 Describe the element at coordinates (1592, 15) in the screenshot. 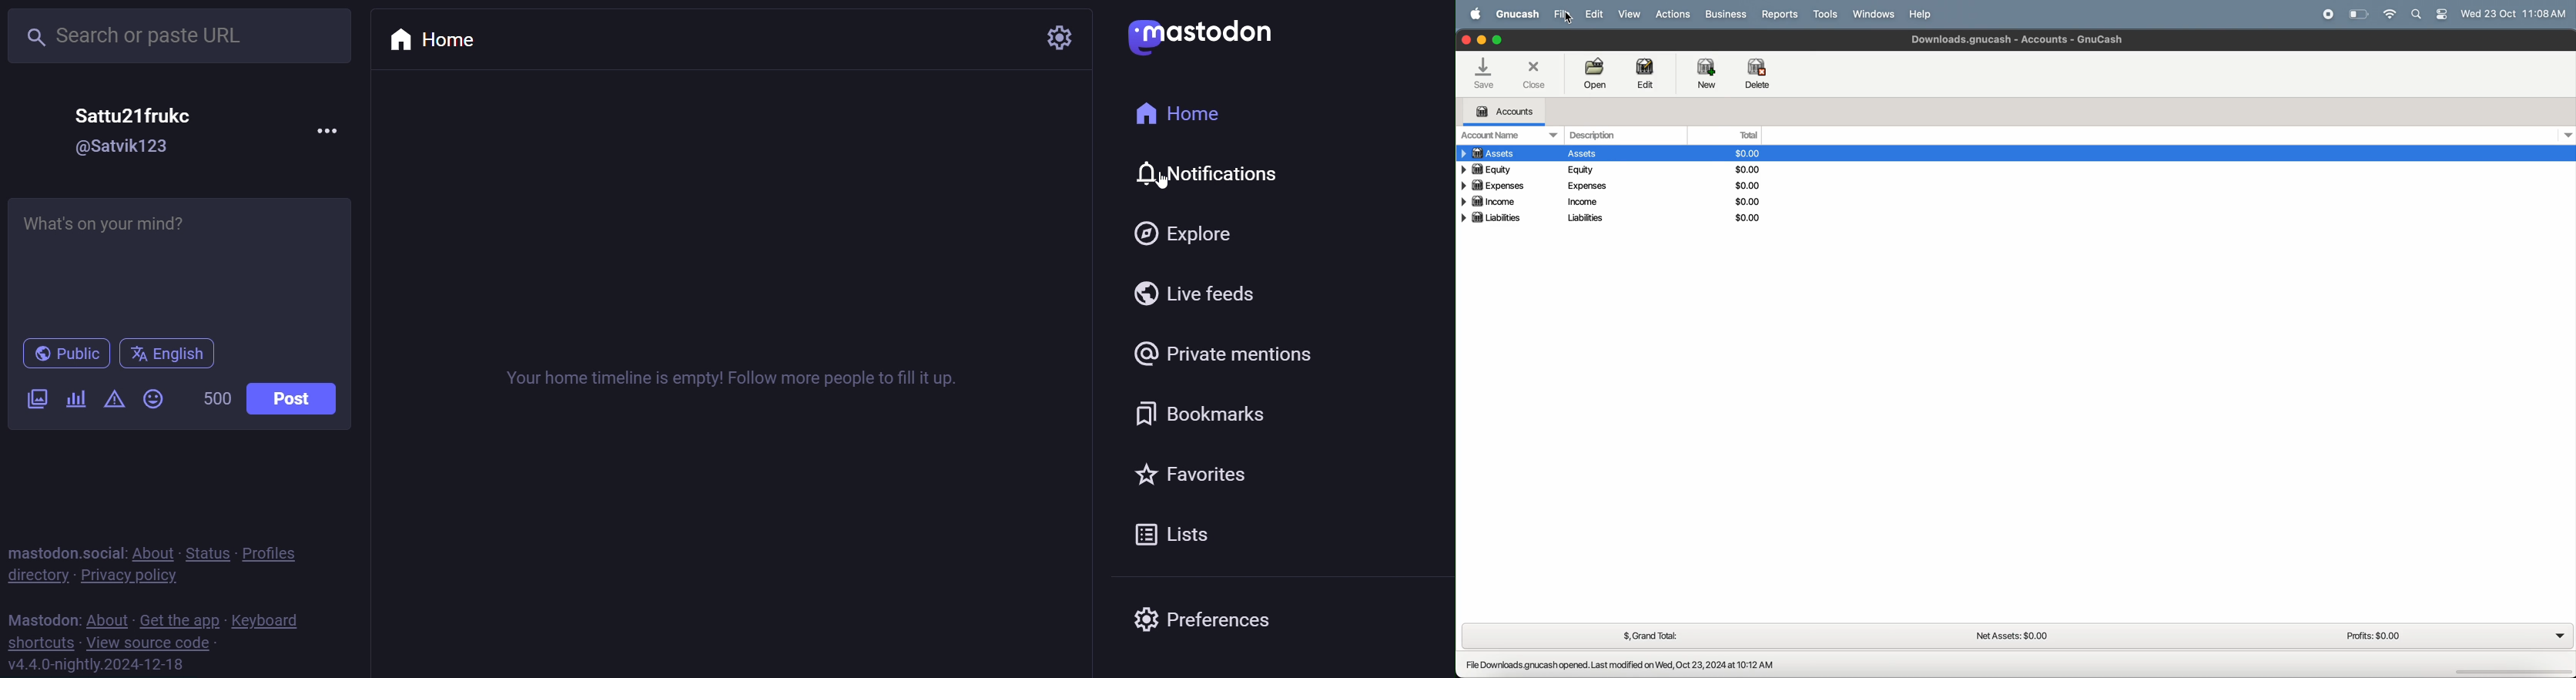

I see `edit` at that location.